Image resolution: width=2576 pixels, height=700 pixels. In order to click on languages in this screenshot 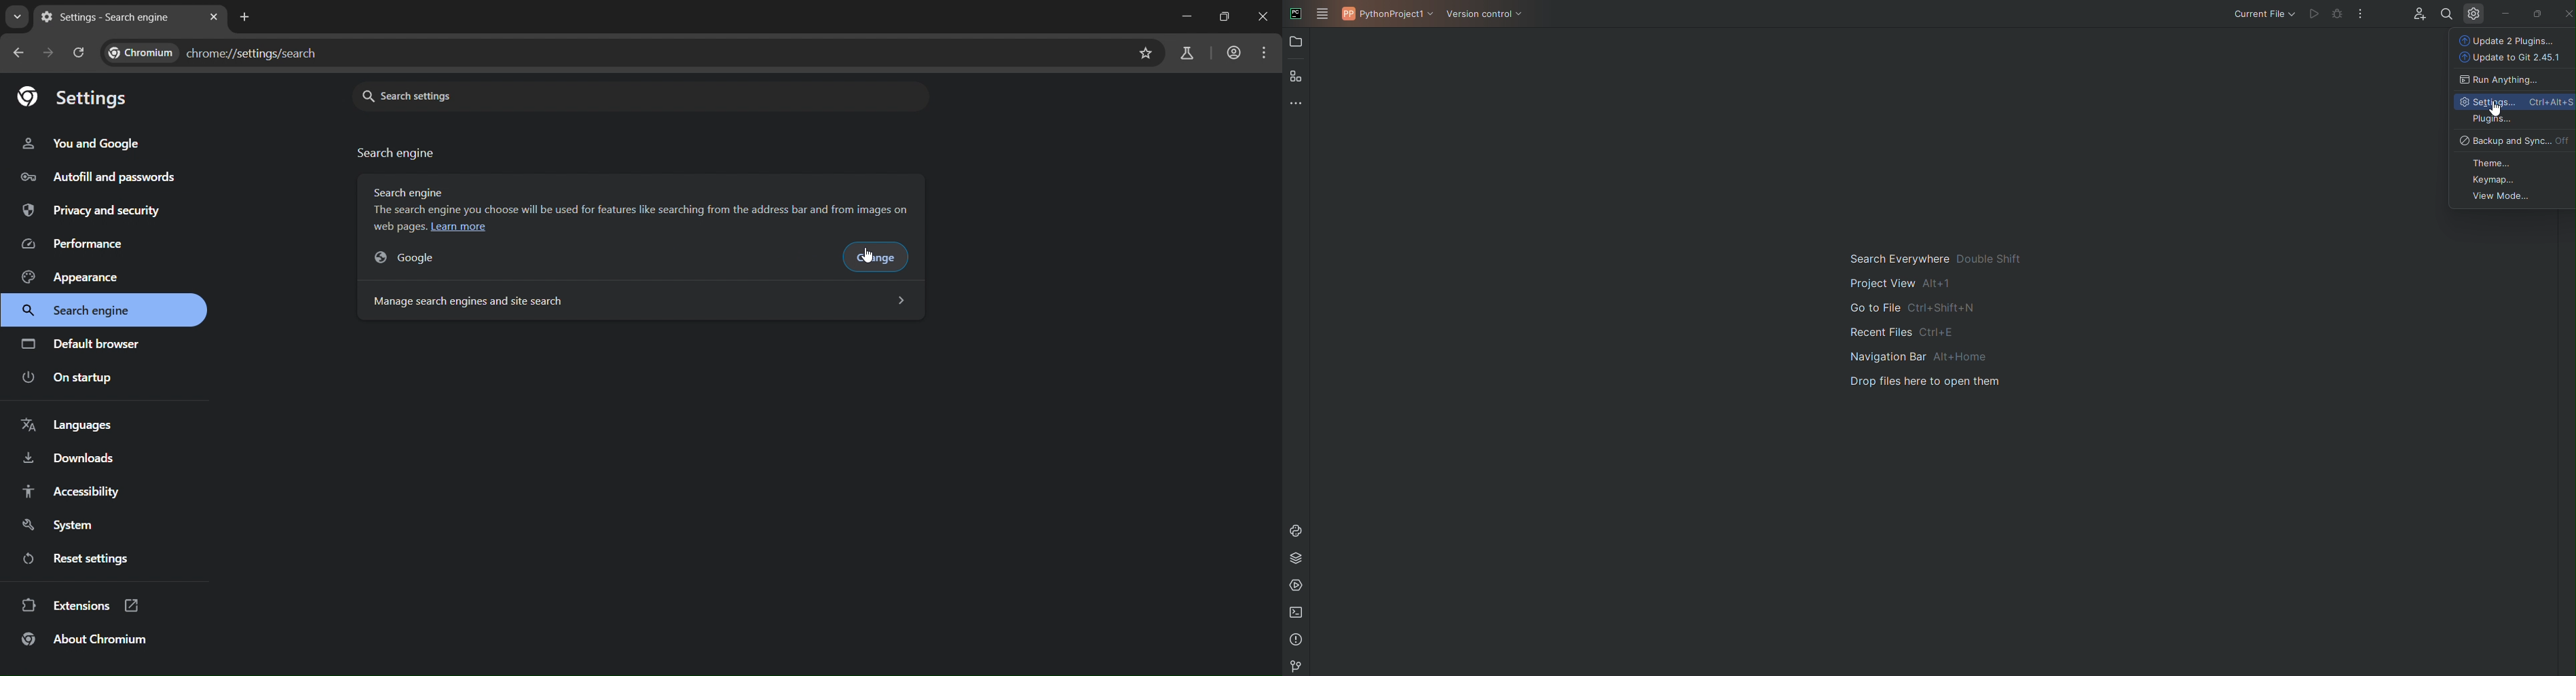, I will do `click(72, 428)`.